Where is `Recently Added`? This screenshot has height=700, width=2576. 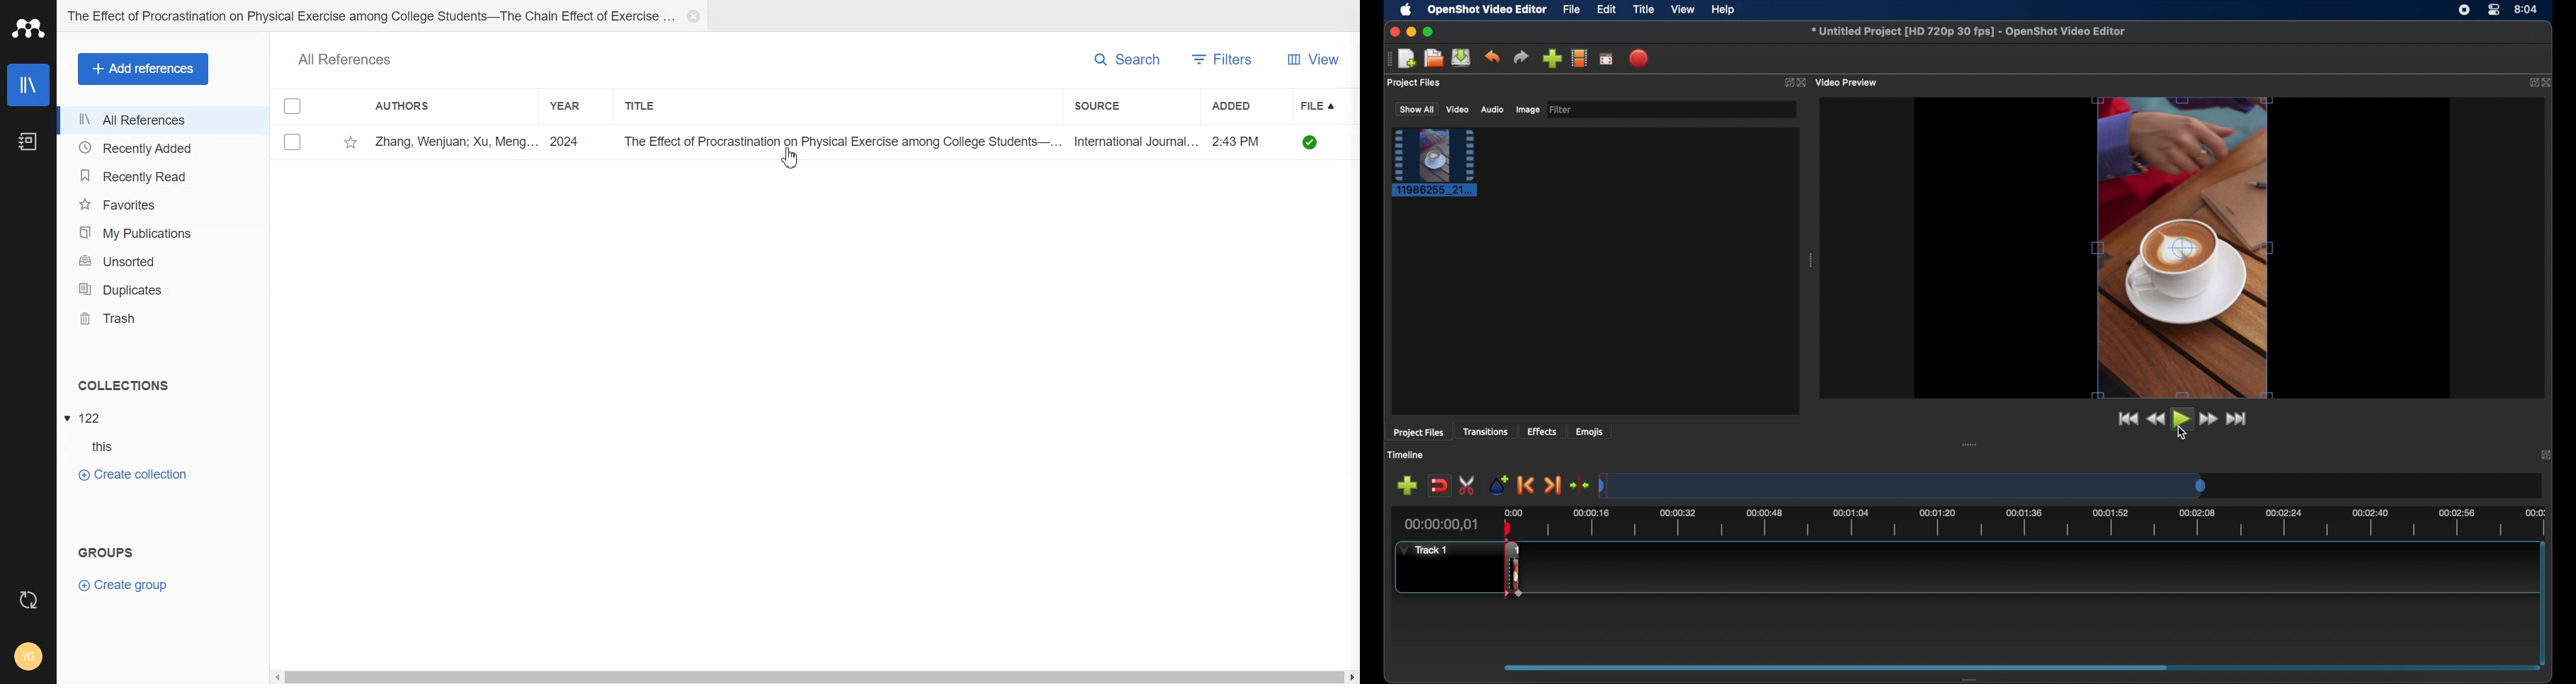
Recently Added is located at coordinates (161, 149).